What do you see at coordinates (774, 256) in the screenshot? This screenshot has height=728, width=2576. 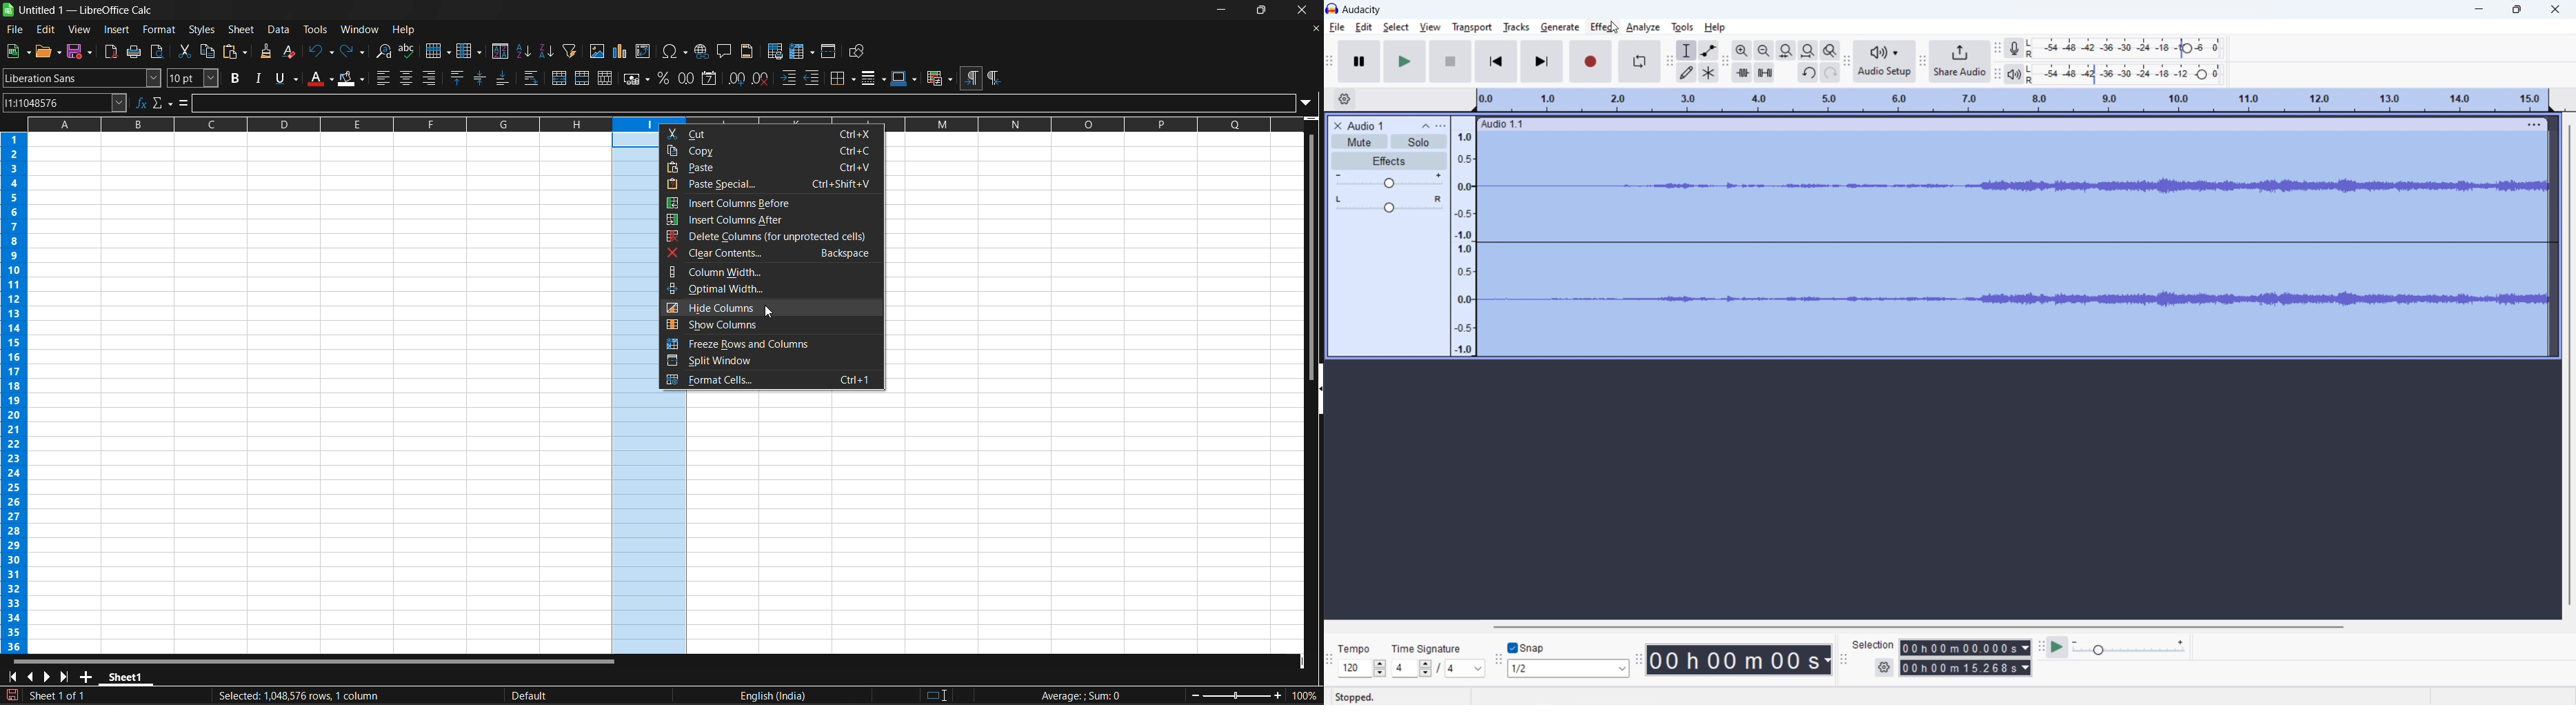 I see `clear contents` at bounding box center [774, 256].